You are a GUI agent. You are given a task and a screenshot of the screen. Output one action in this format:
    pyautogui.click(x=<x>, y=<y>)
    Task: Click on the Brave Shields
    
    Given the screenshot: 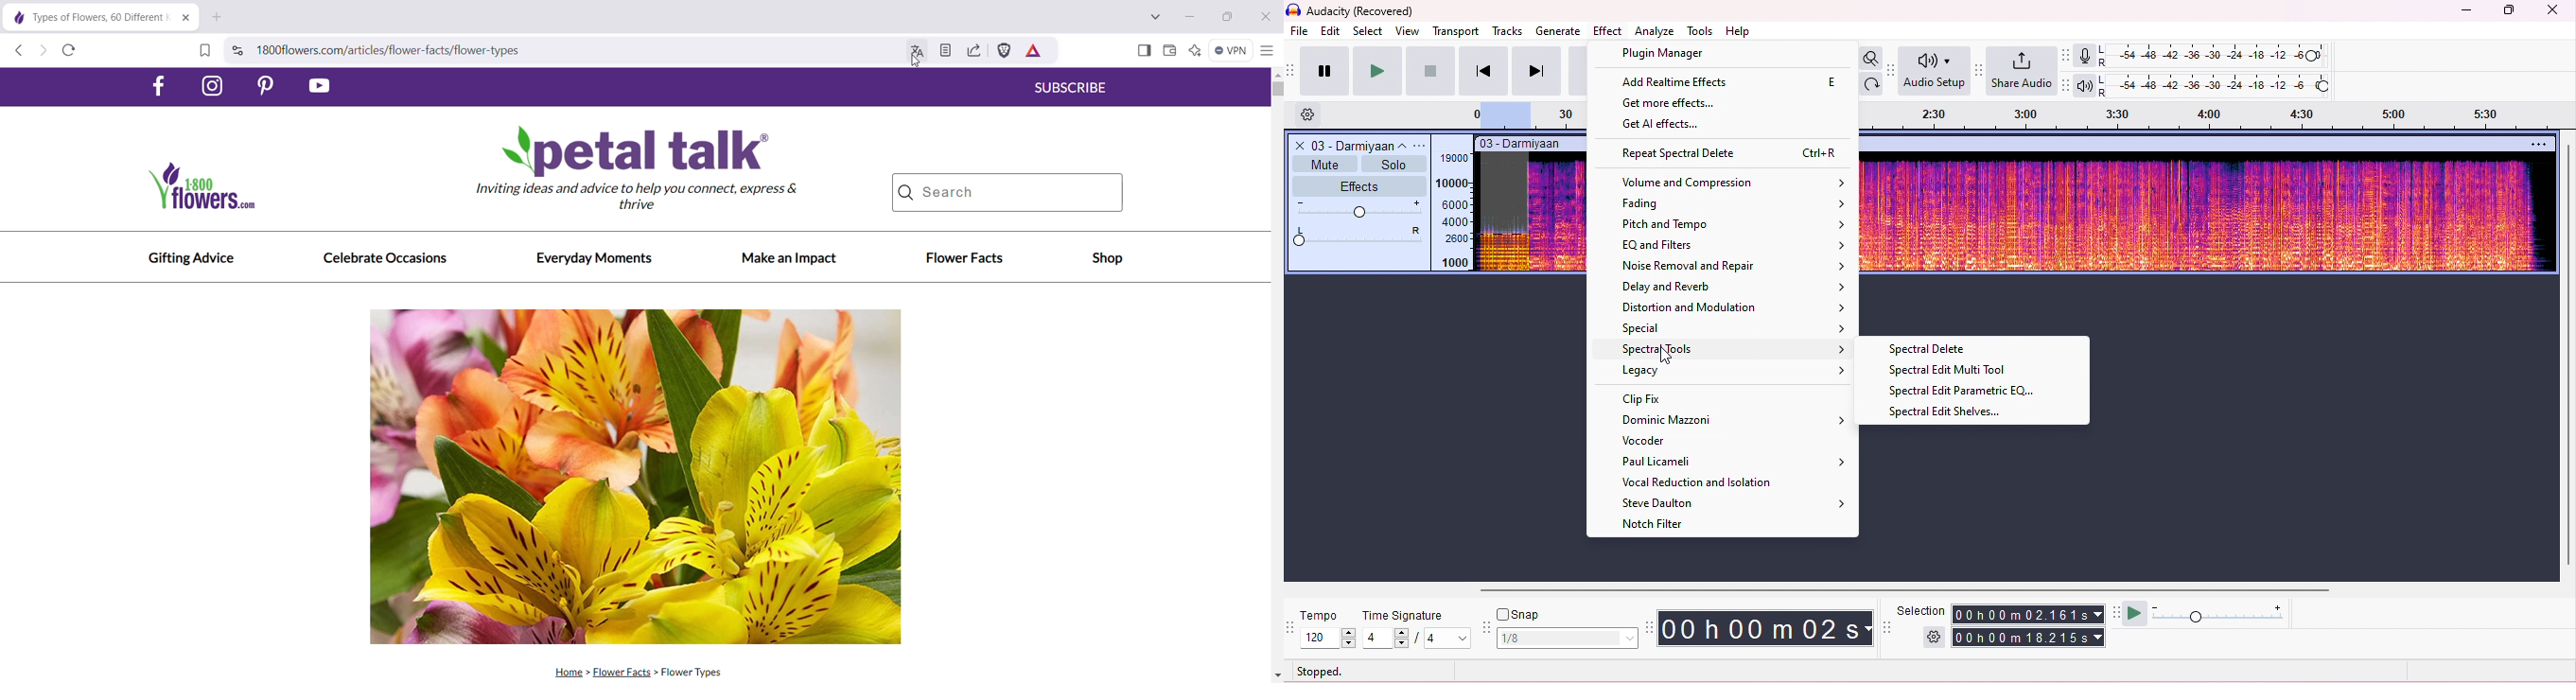 What is the action you would take?
    pyautogui.click(x=1003, y=51)
    